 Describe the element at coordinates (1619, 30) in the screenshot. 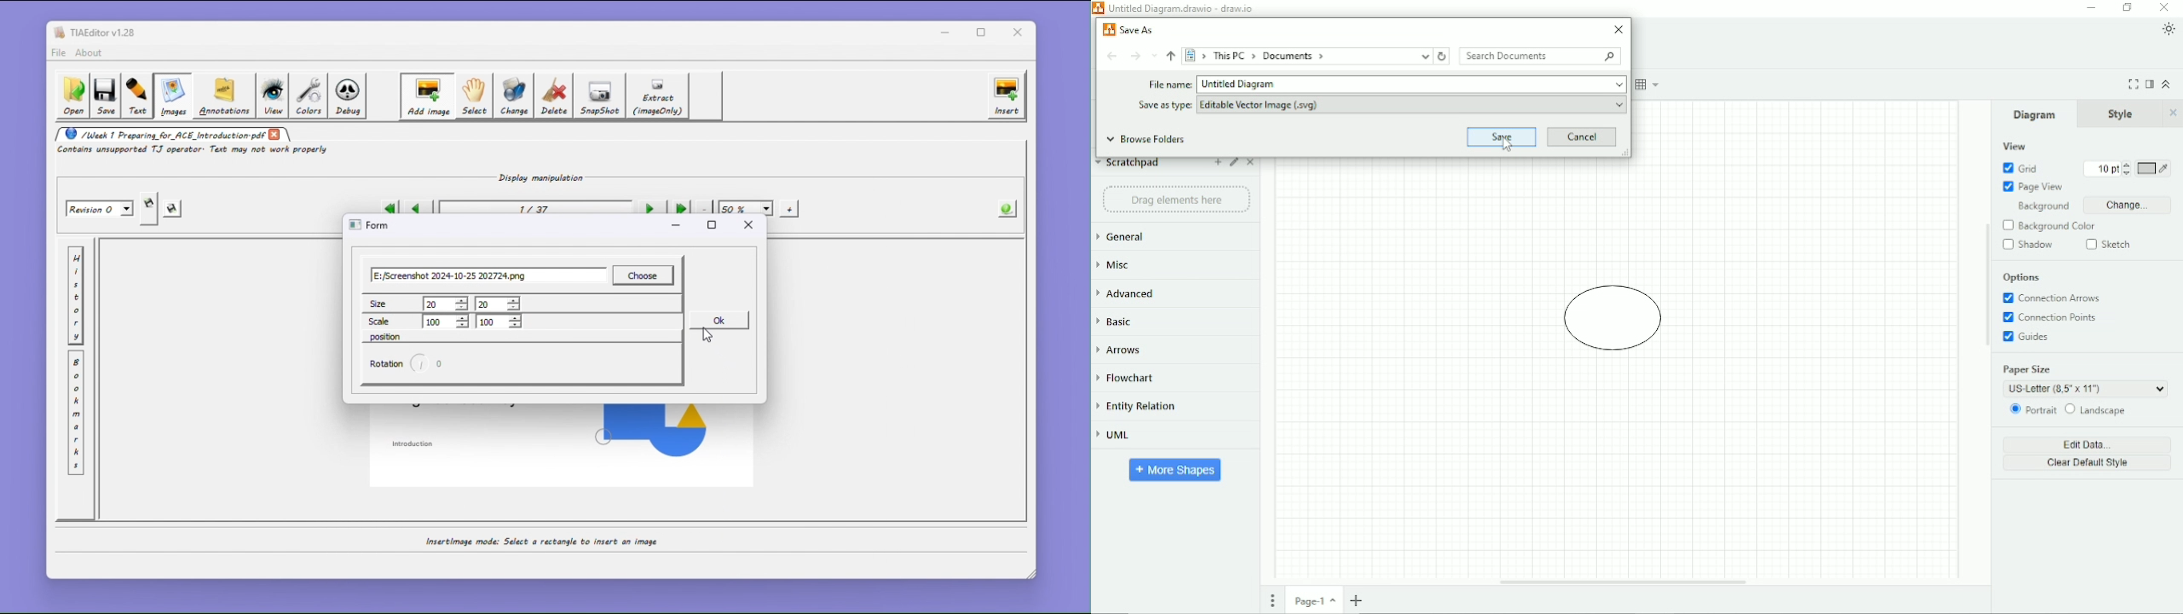

I see `Close` at that location.